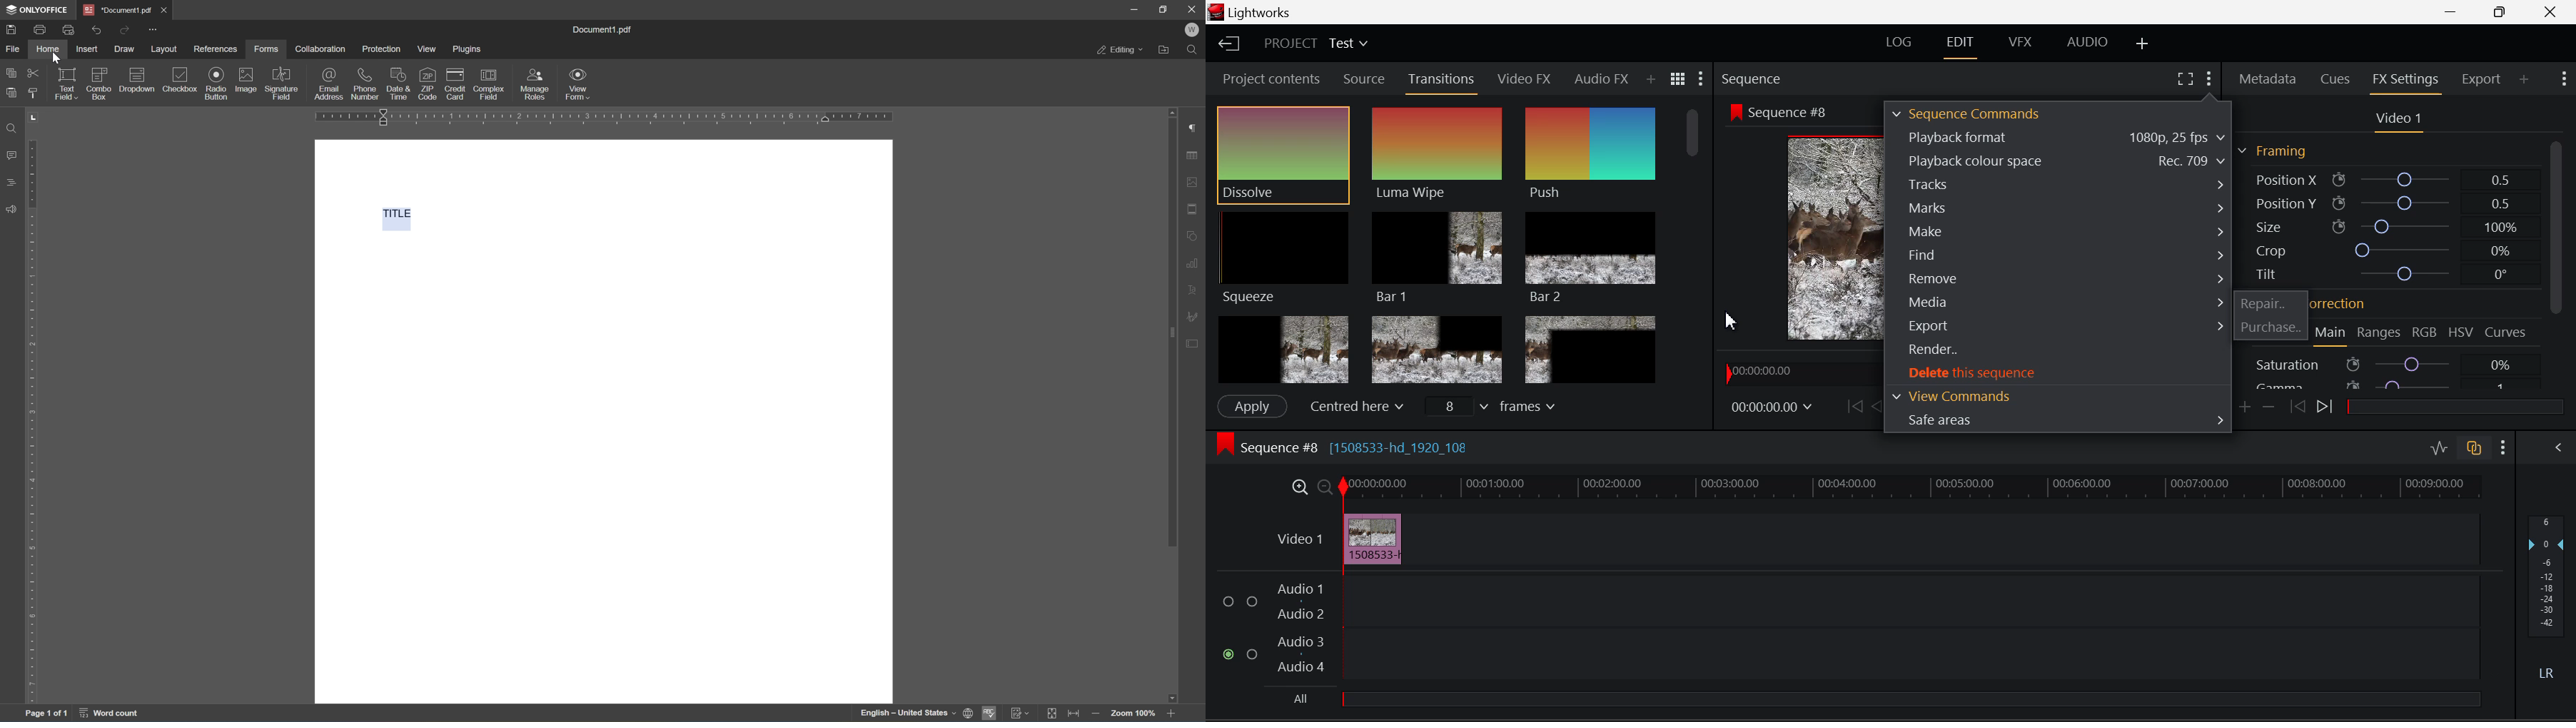 This screenshot has width=2576, height=728. What do you see at coordinates (1193, 316) in the screenshot?
I see `signature settings` at bounding box center [1193, 316].